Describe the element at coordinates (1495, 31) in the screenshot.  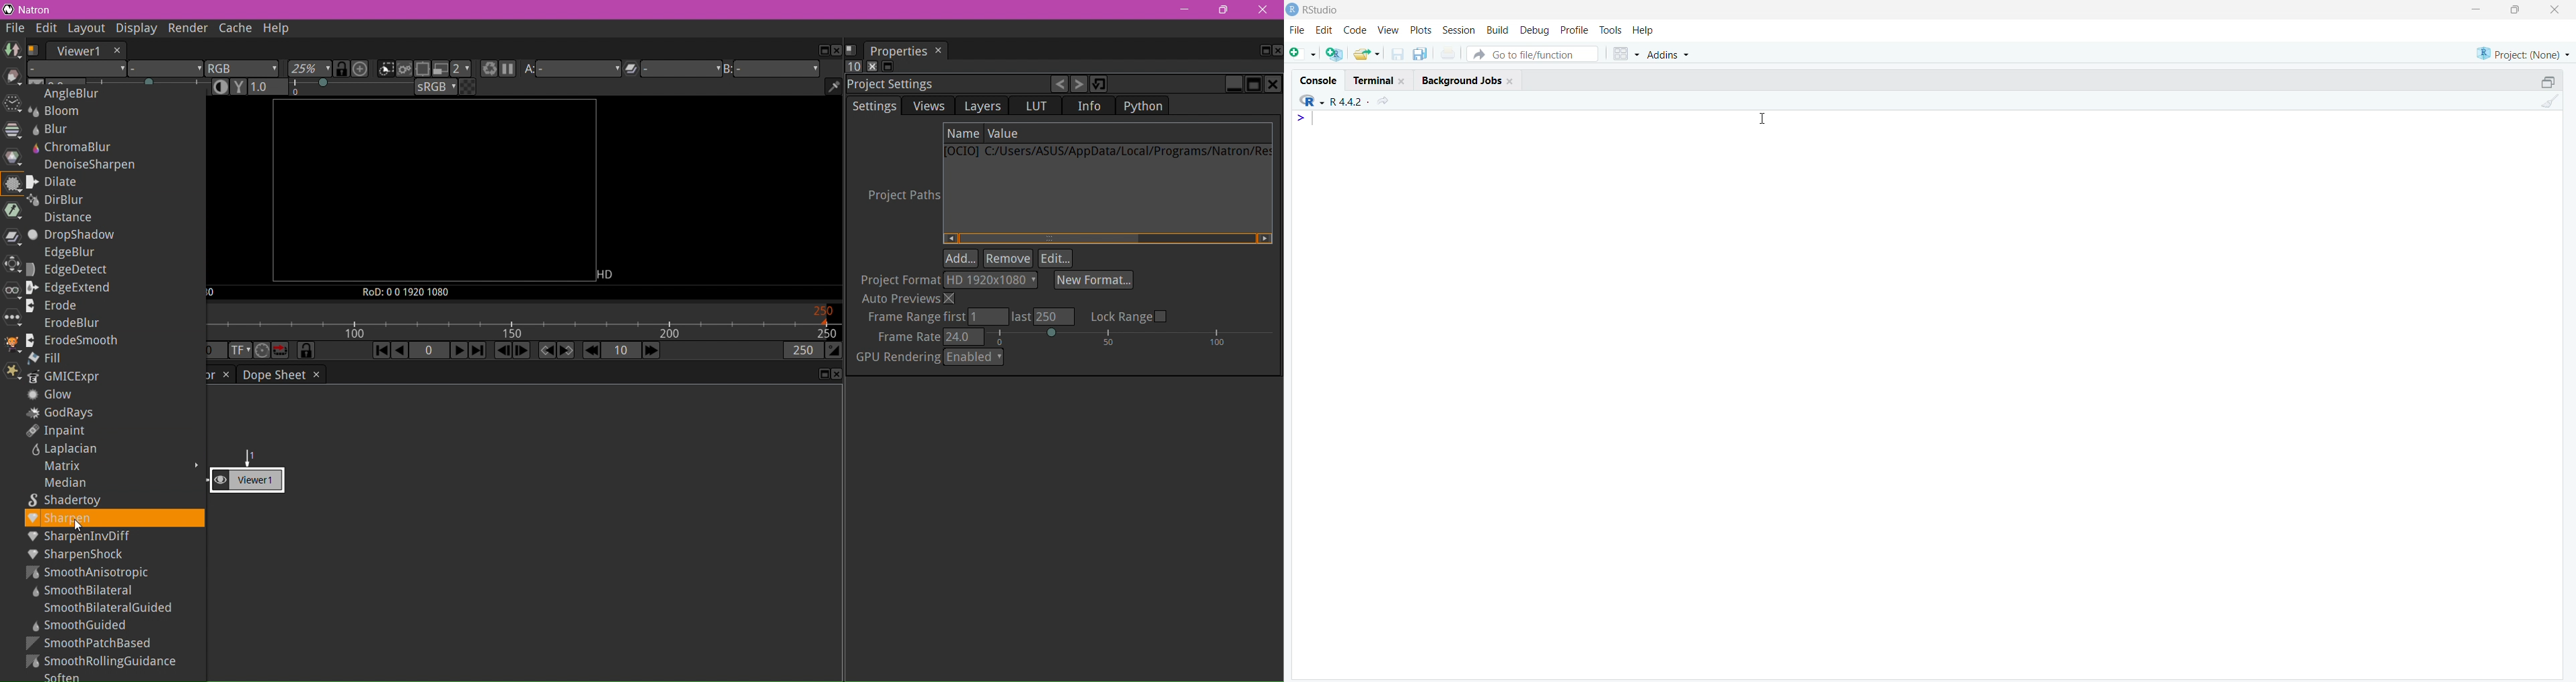
I see `Build` at that location.